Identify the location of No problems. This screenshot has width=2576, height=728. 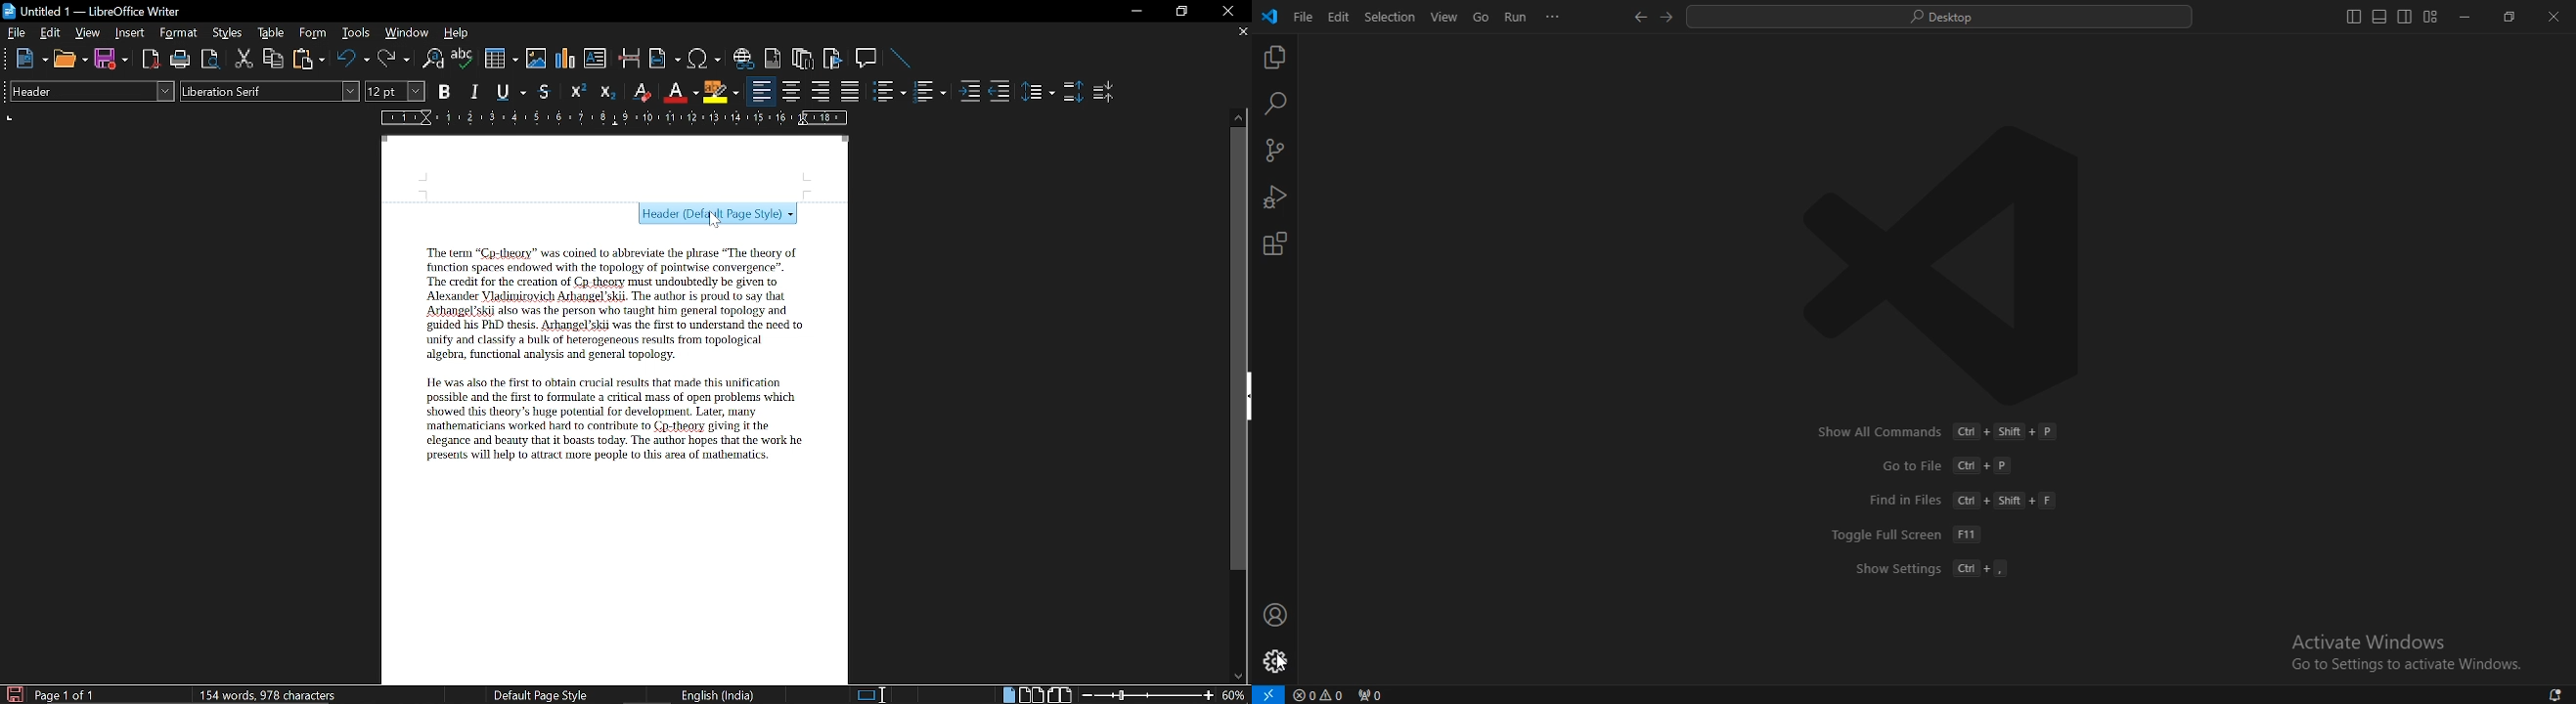
(1321, 694).